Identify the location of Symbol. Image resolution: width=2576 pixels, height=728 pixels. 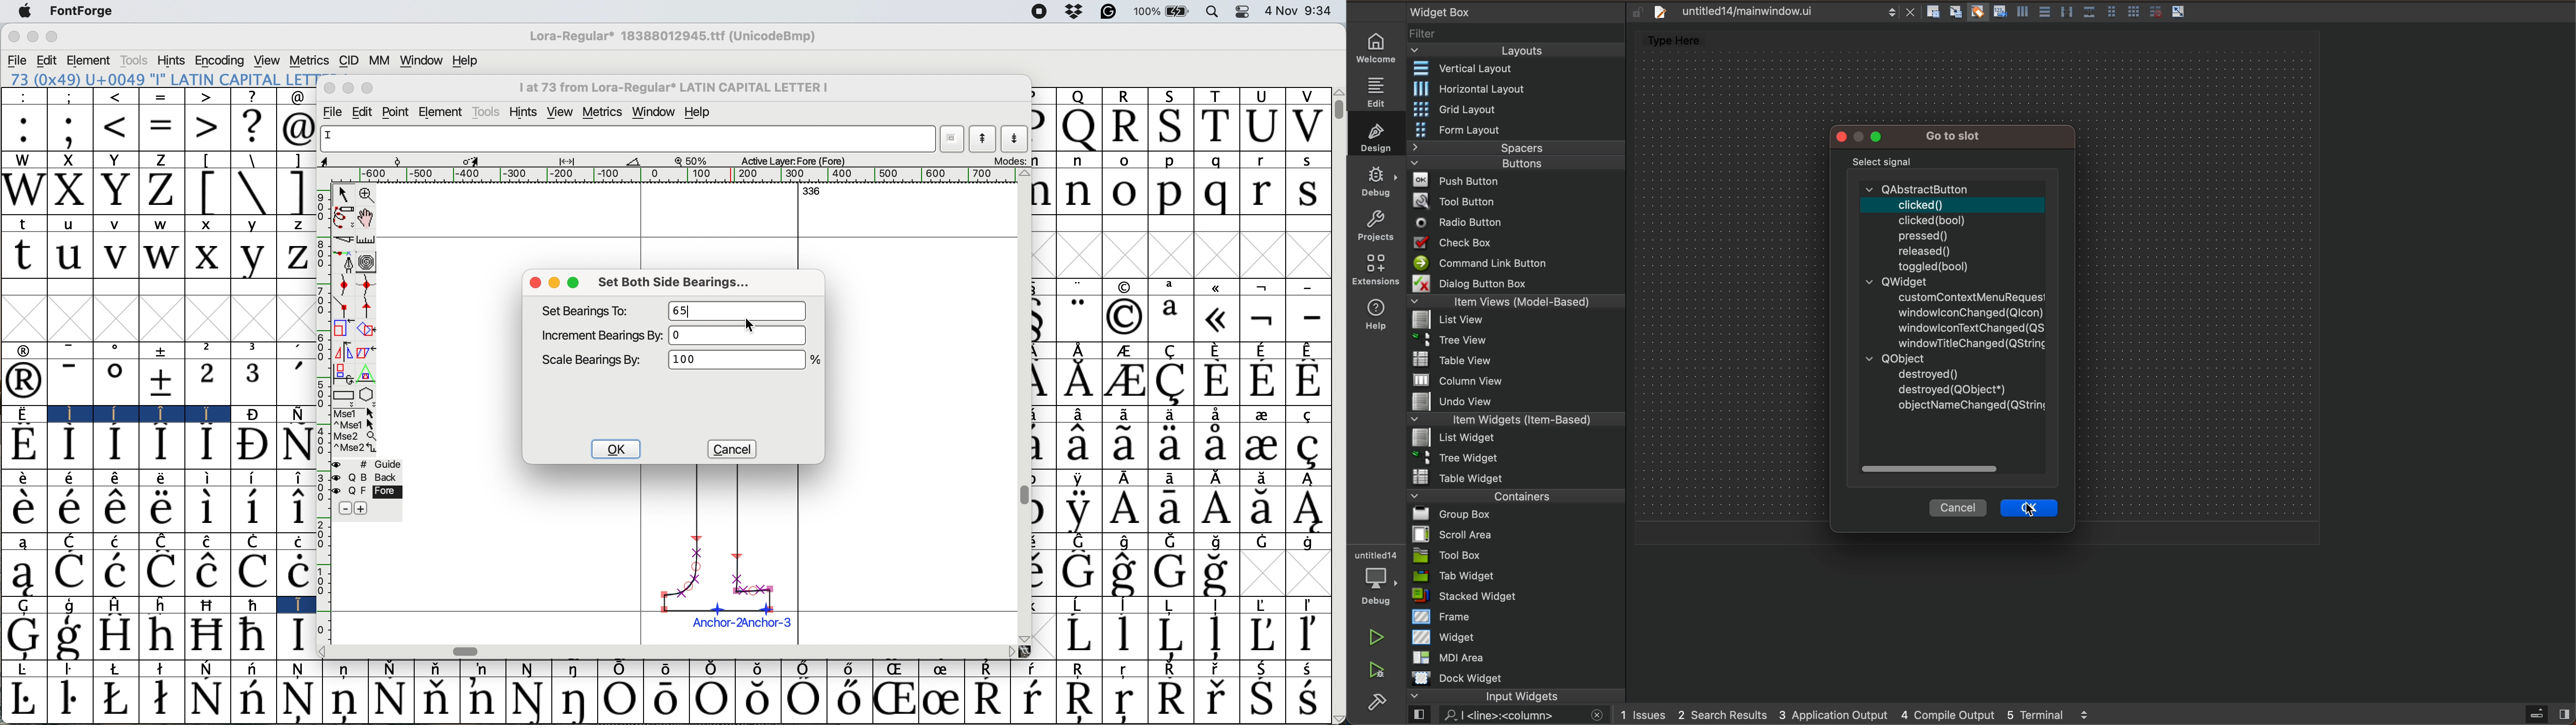
(21, 637).